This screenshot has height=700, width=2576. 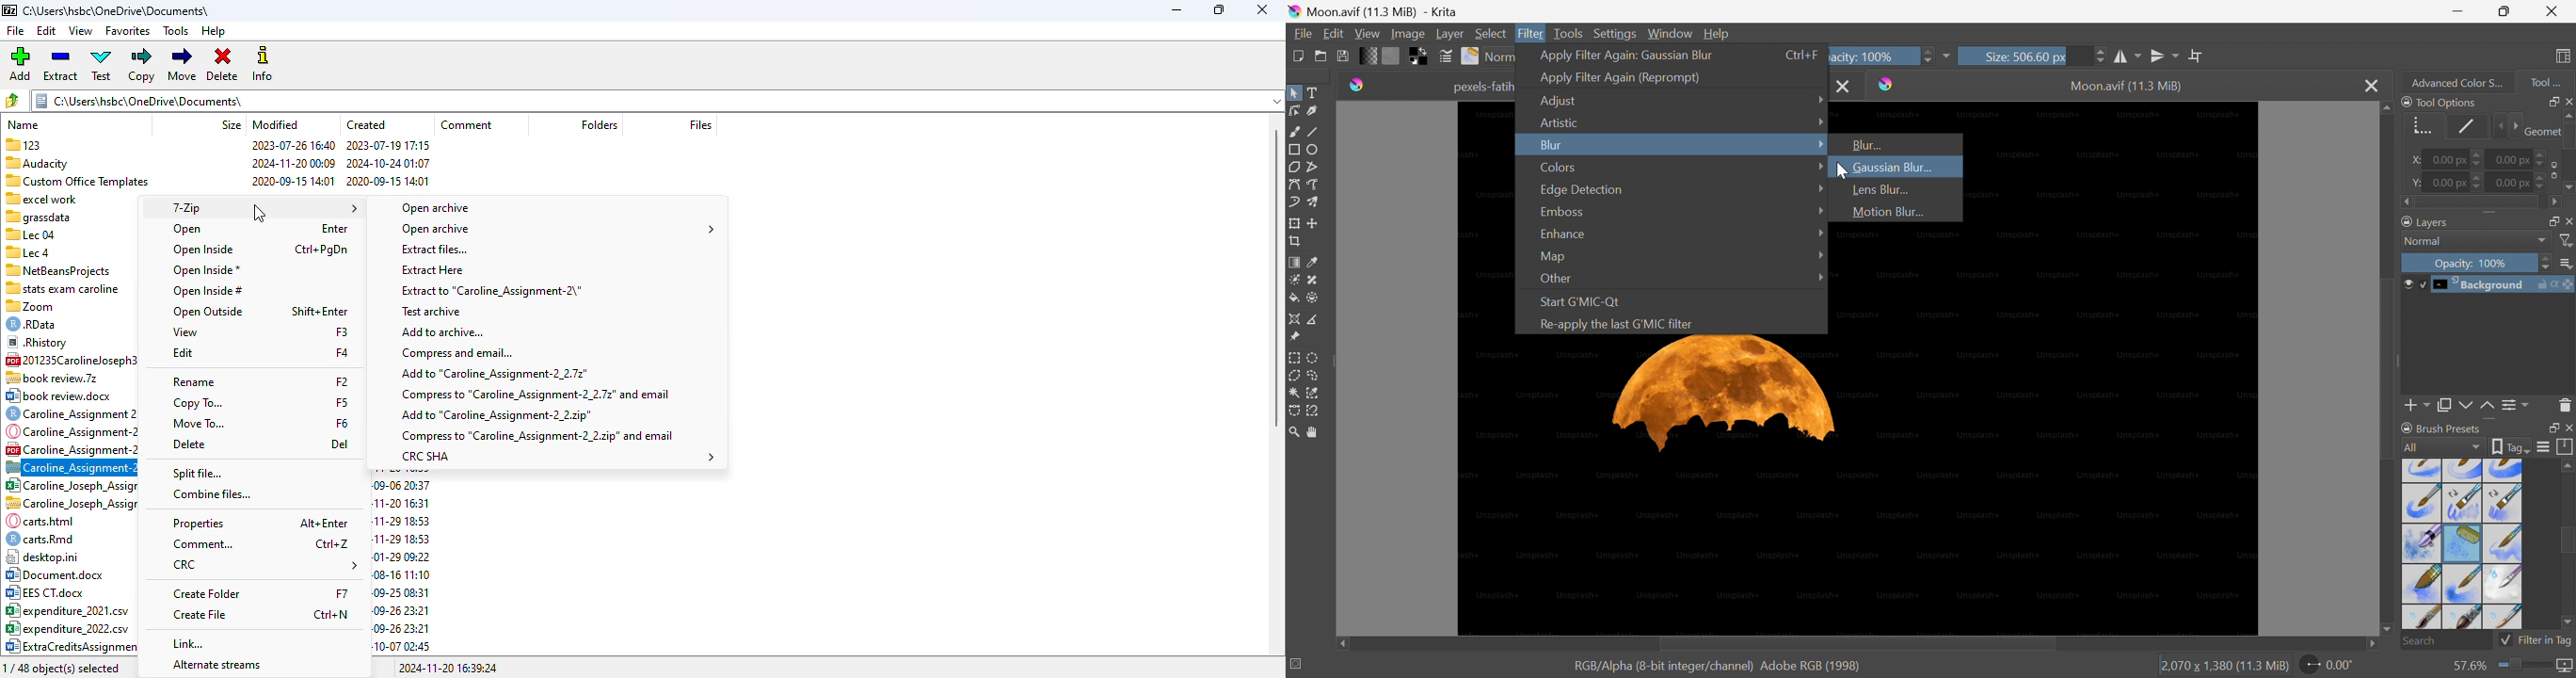 What do you see at coordinates (1564, 233) in the screenshot?
I see `Enhance` at bounding box center [1564, 233].